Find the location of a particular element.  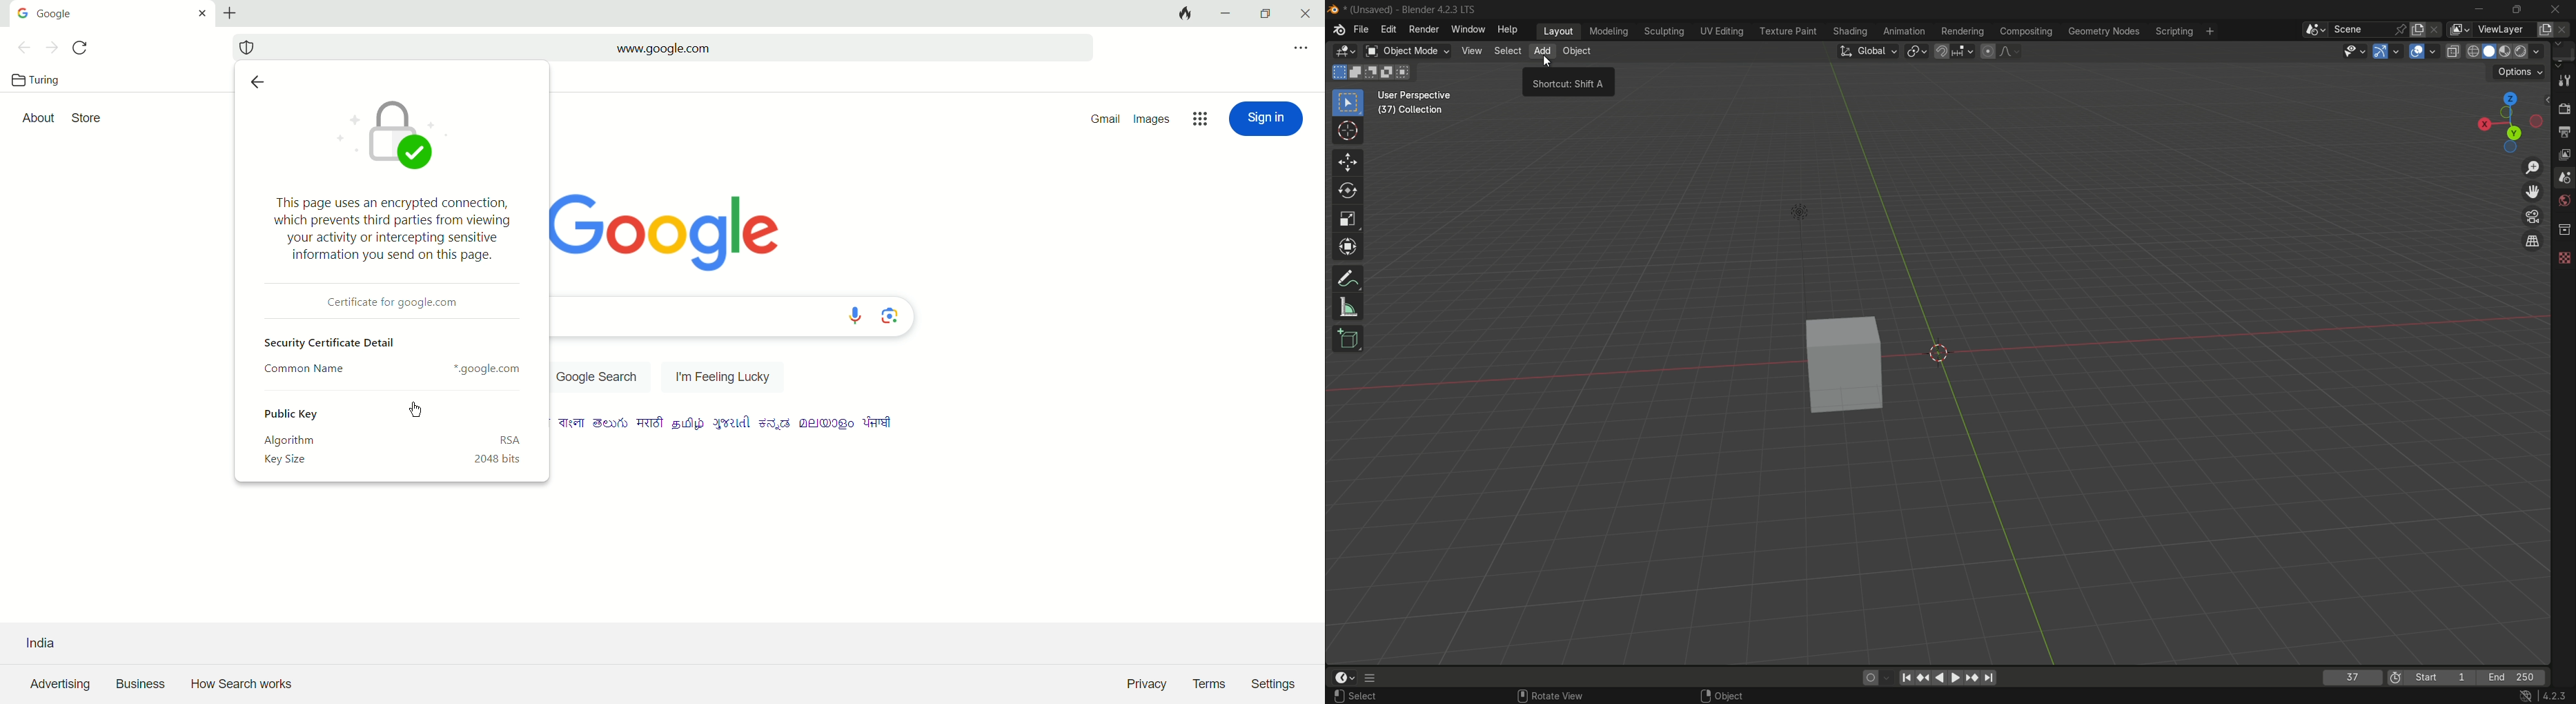

remove view layer is located at coordinates (2566, 31).